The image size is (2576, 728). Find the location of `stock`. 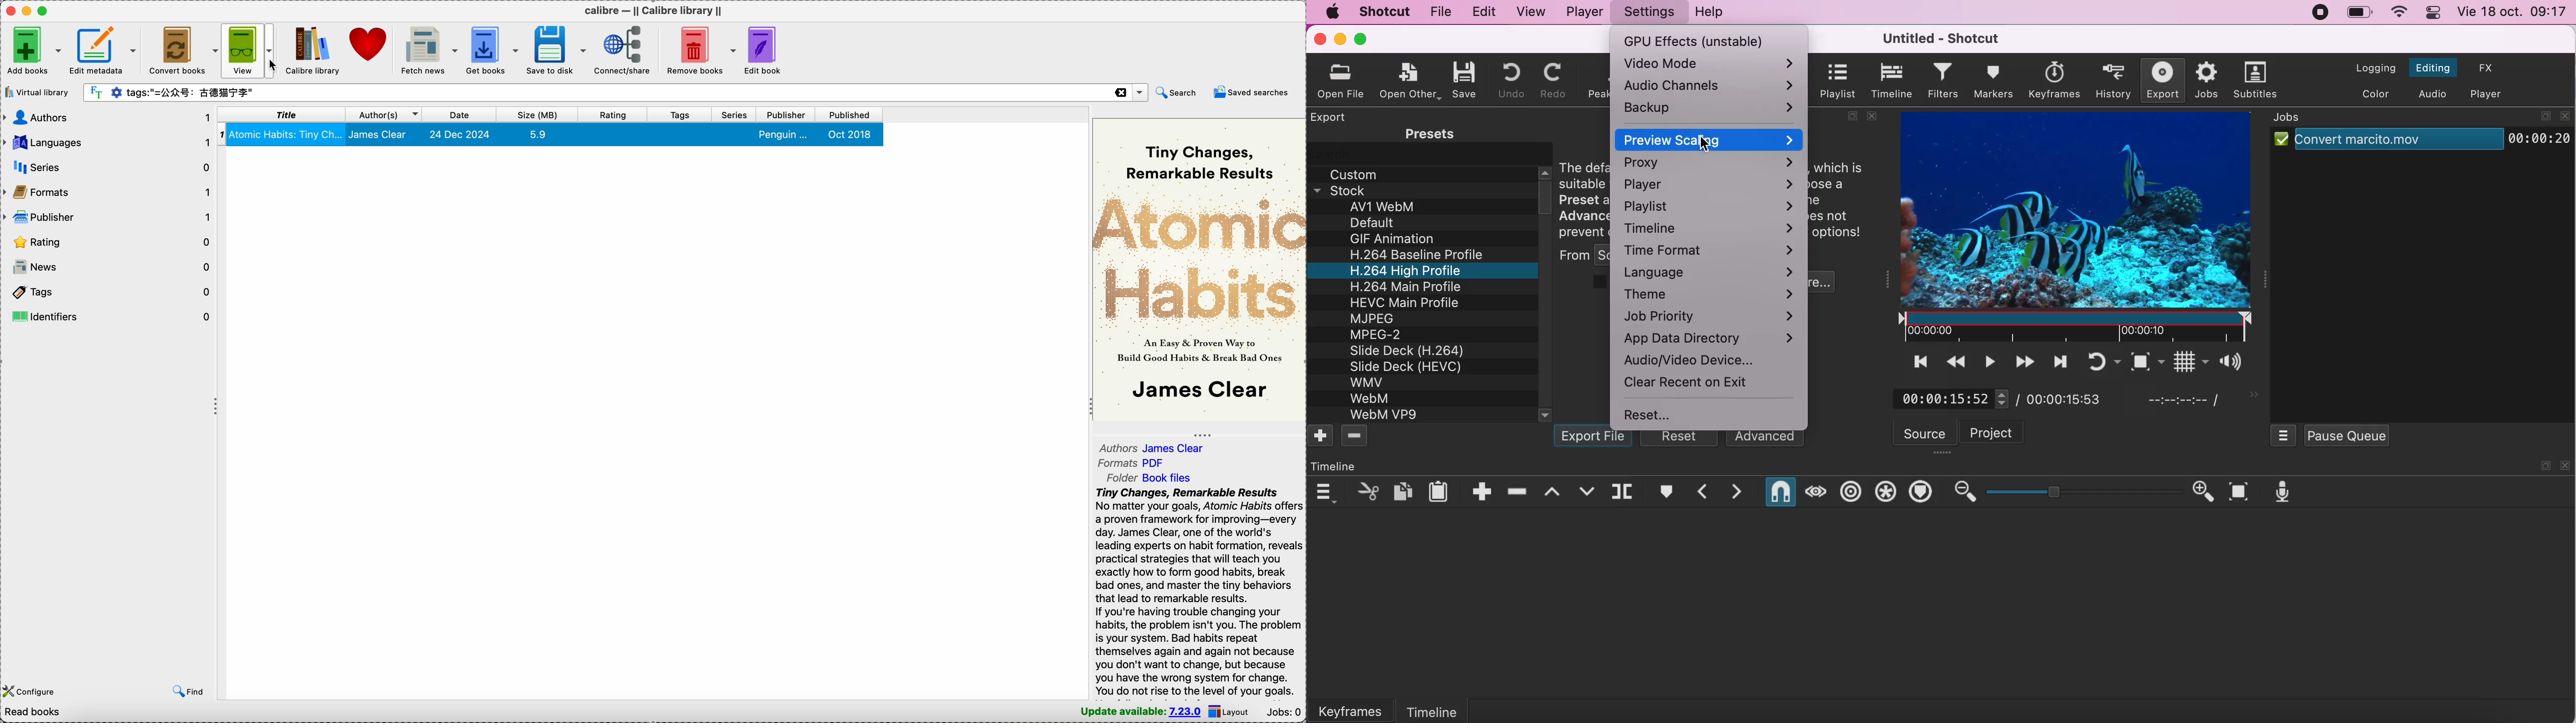

stock is located at coordinates (1352, 189).